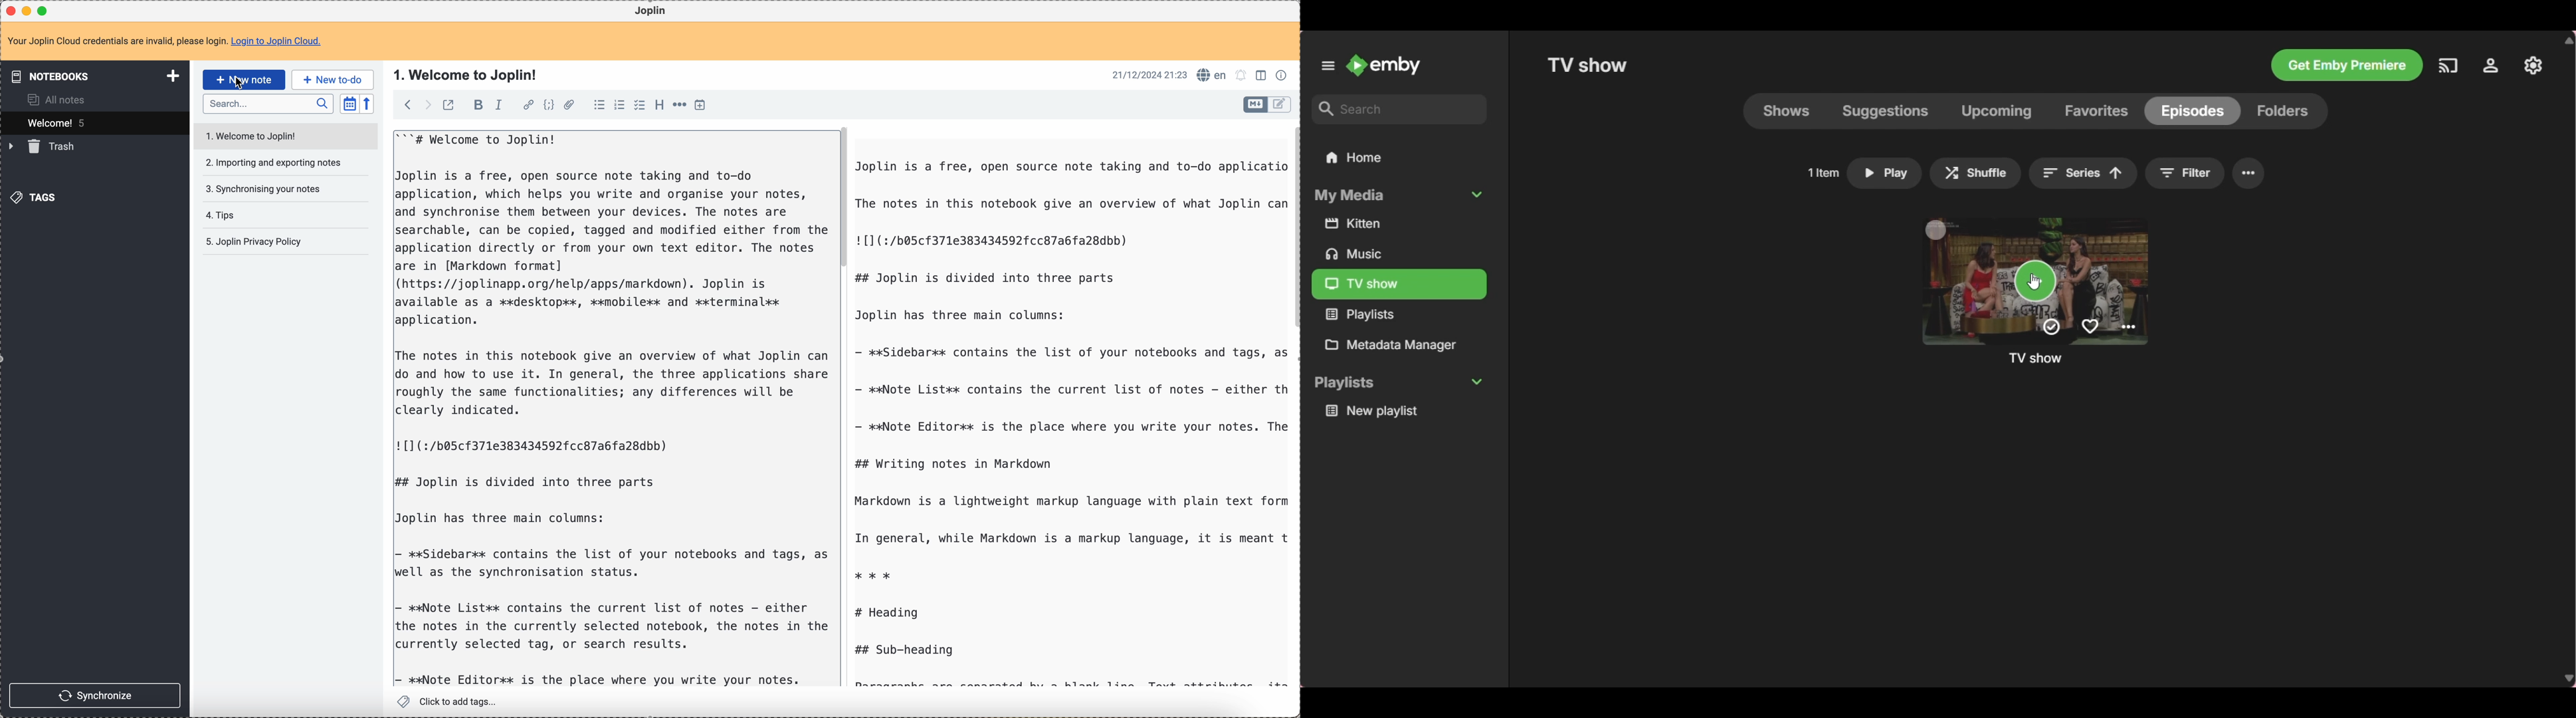 The image size is (2576, 728). What do you see at coordinates (1328, 66) in the screenshot?
I see `Unpin left panel` at bounding box center [1328, 66].